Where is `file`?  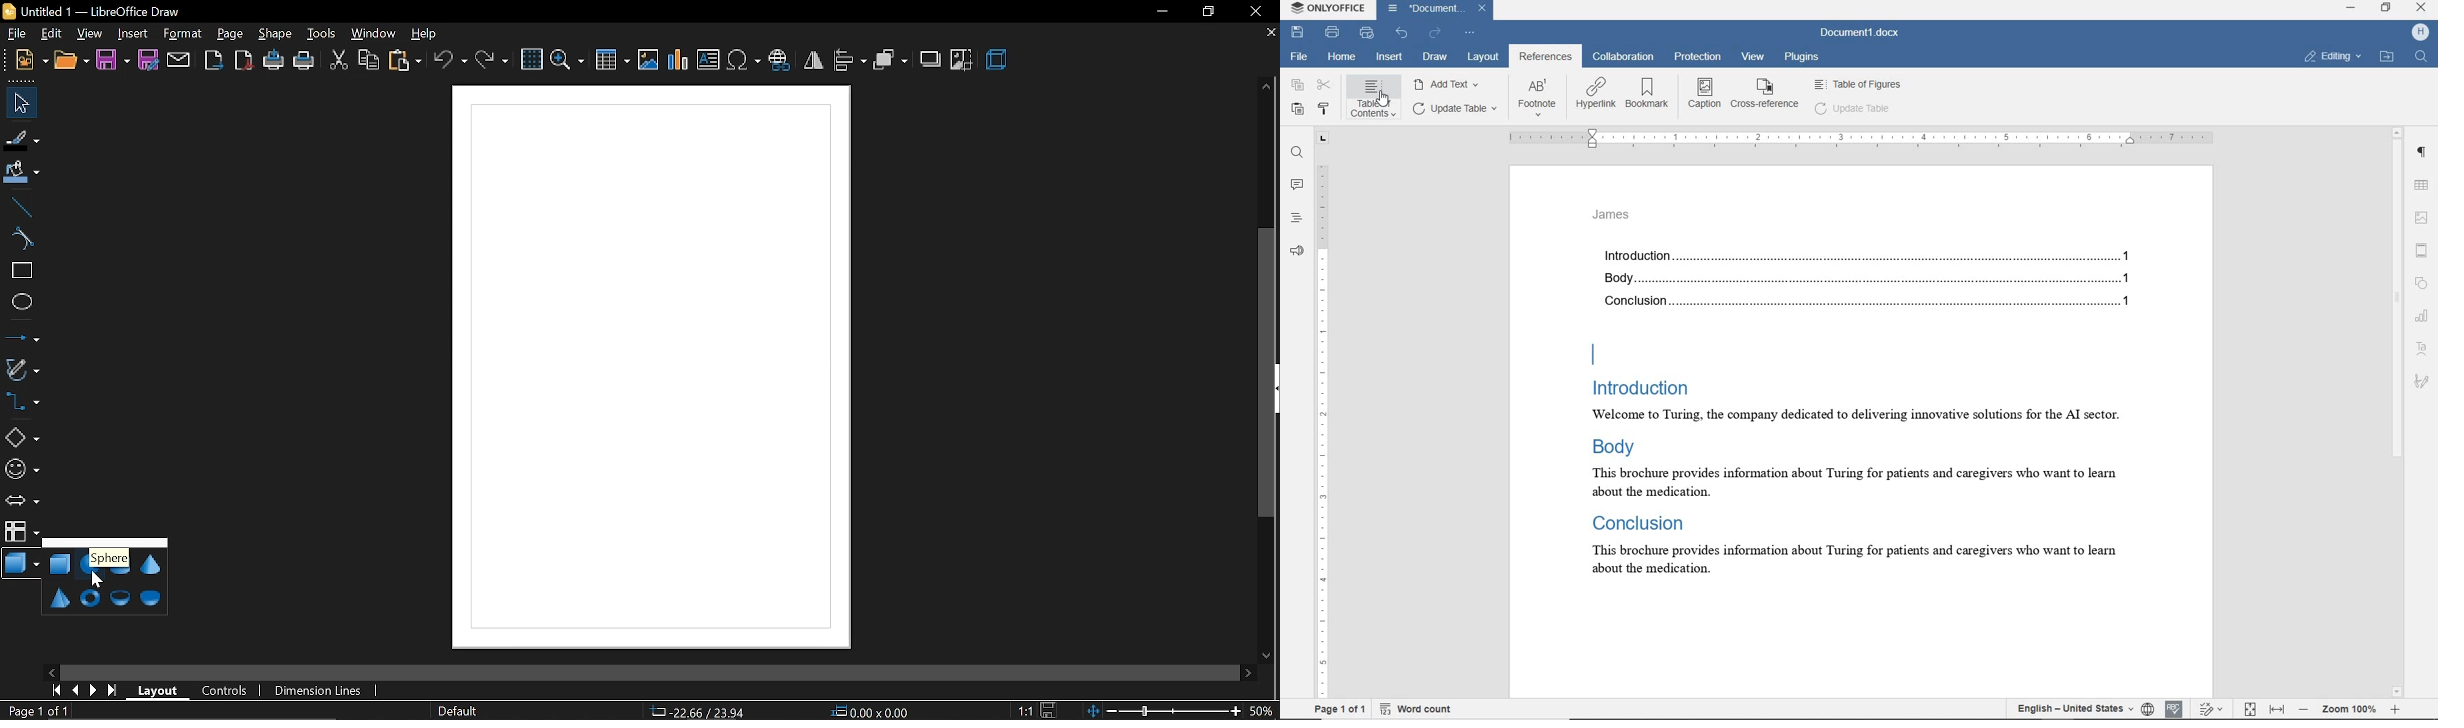
file is located at coordinates (15, 33).